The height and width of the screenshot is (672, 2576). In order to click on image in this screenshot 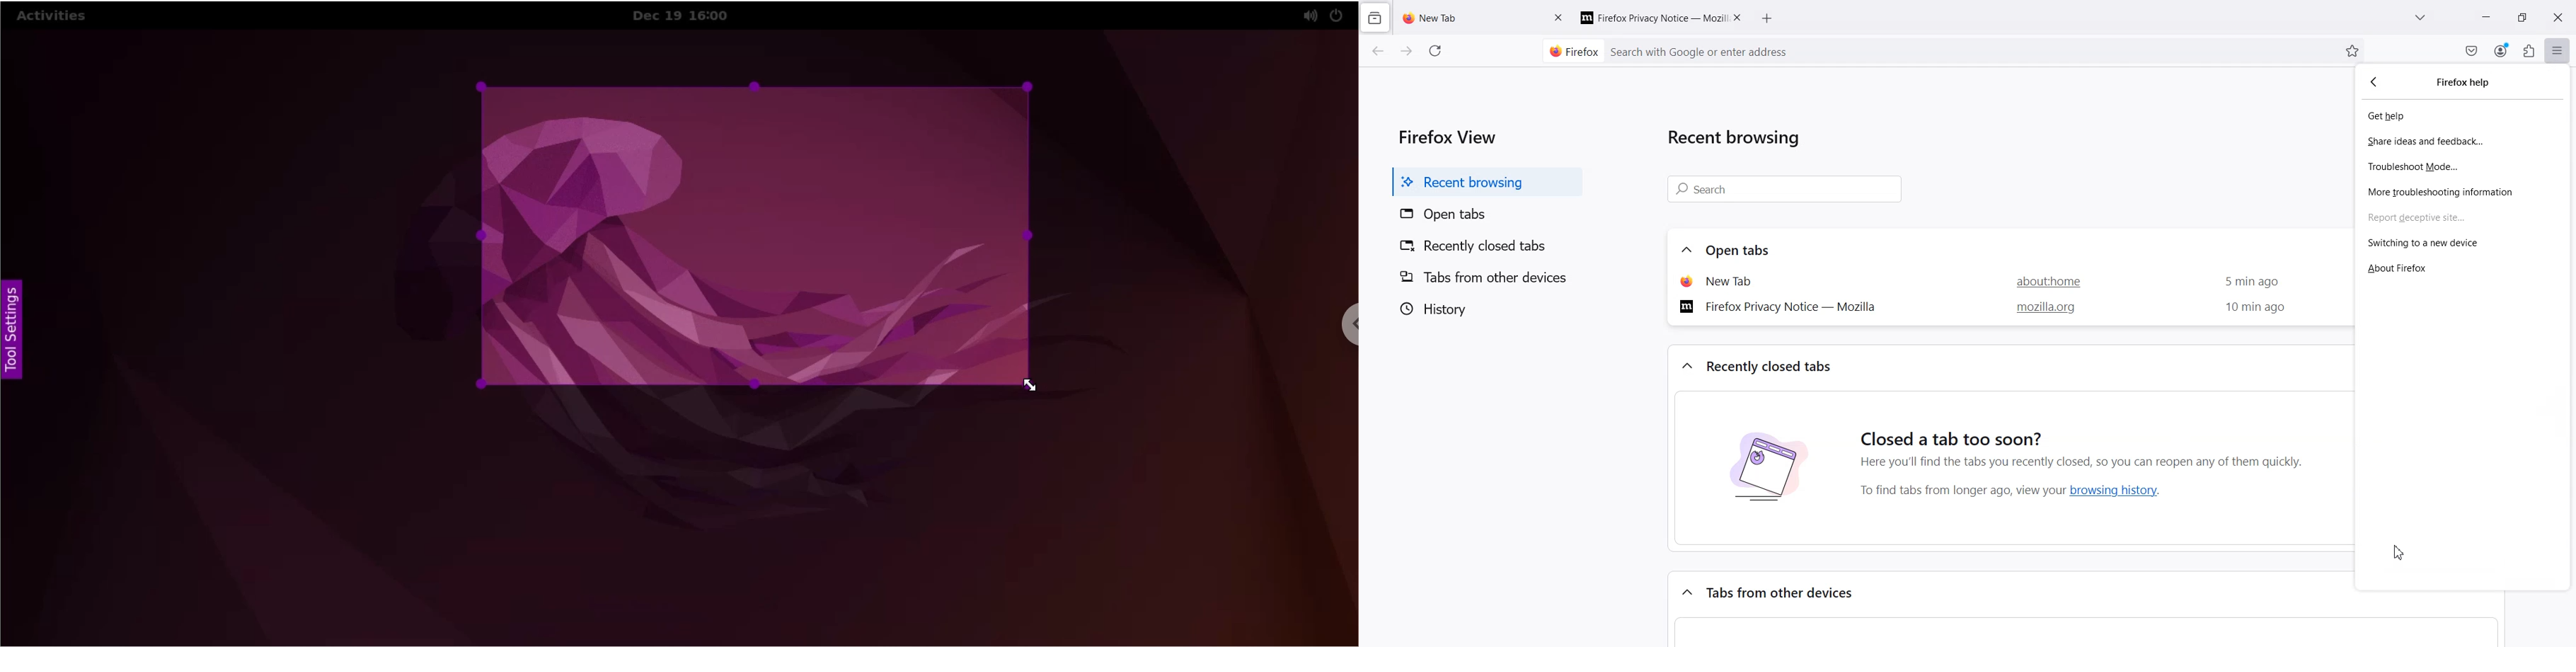, I will do `click(1767, 474)`.